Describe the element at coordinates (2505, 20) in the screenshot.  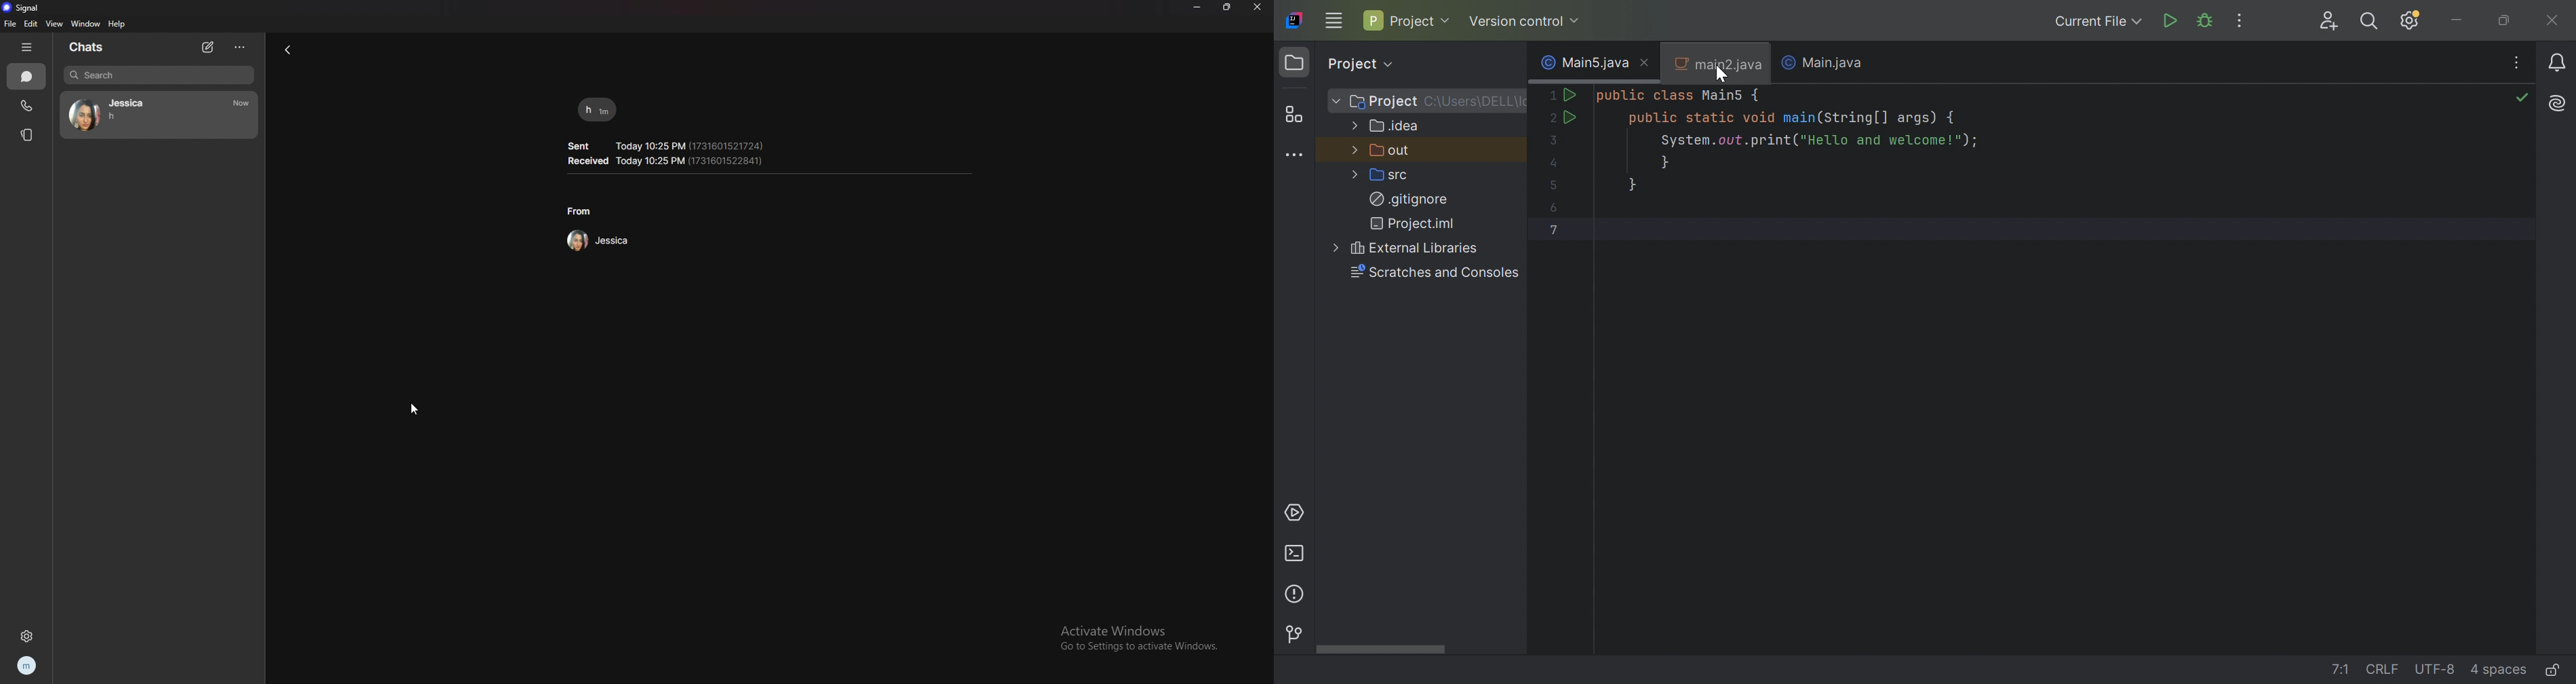
I see `Restore down` at that location.